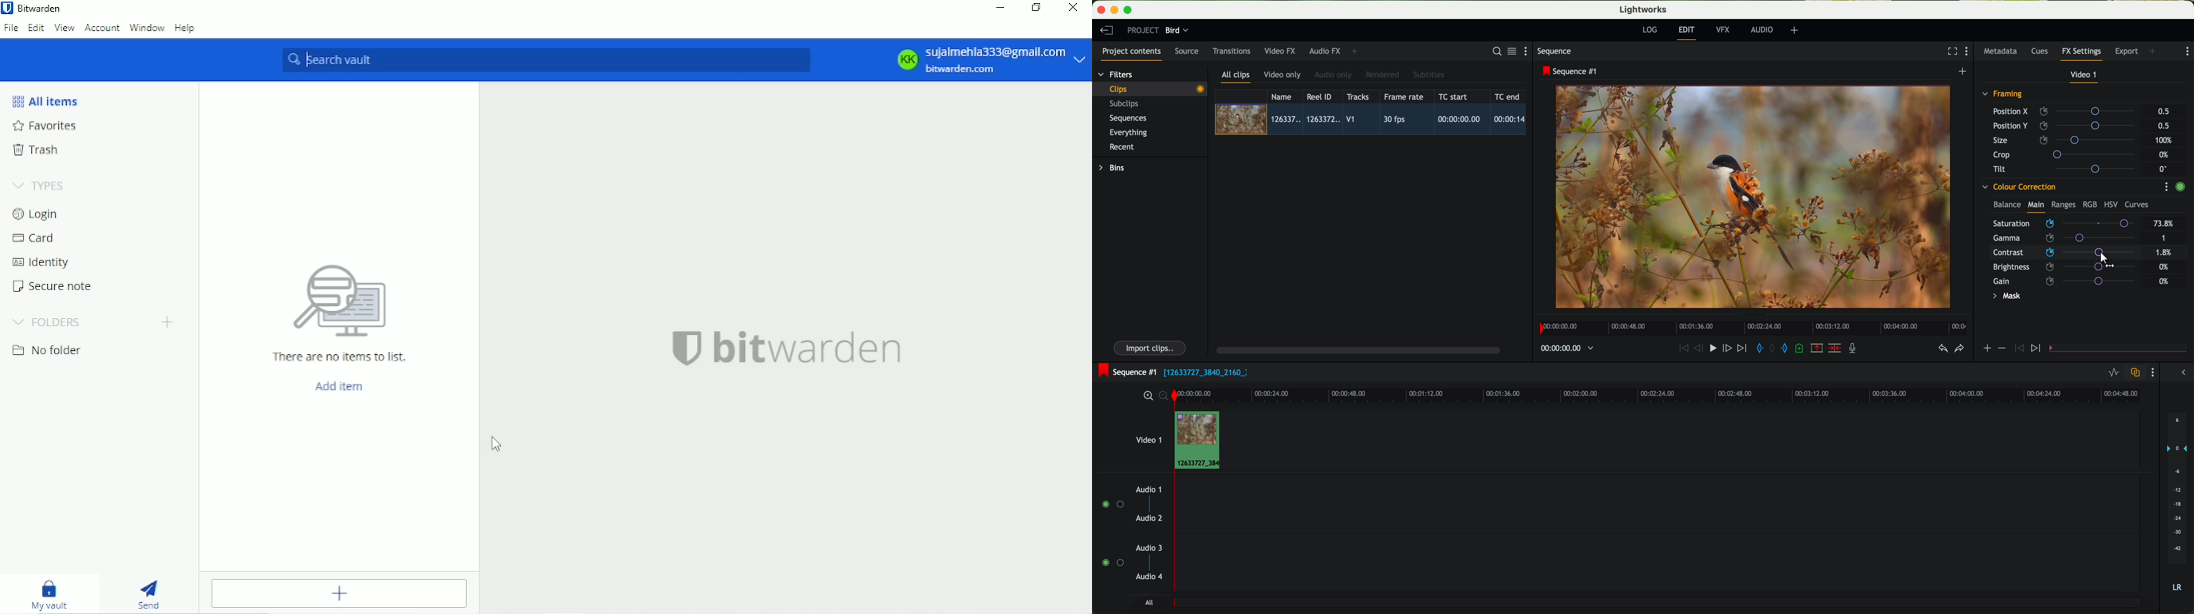 This screenshot has height=616, width=2212. Describe the element at coordinates (1856, 349) in the screenshot. I see `record a voice-over` at that location.